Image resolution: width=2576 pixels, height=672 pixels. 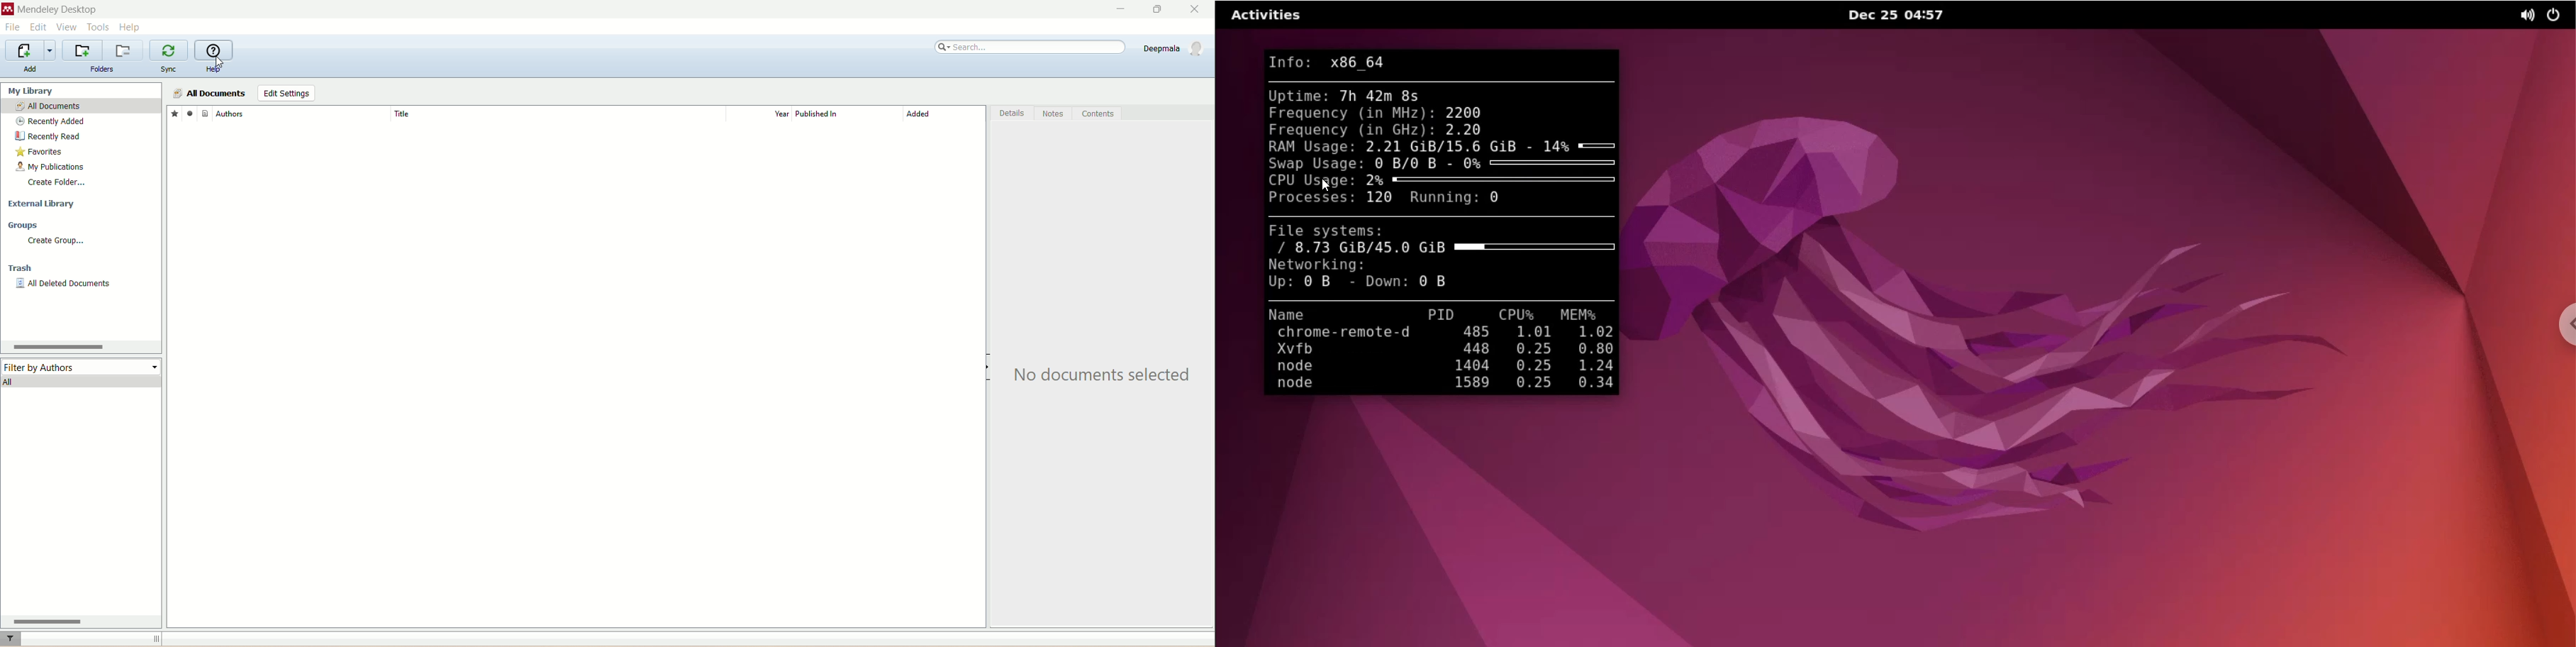 What do you see at coordinates (171, 70) in the screenshot?
I see `sync` at bounding box center [171, 70].